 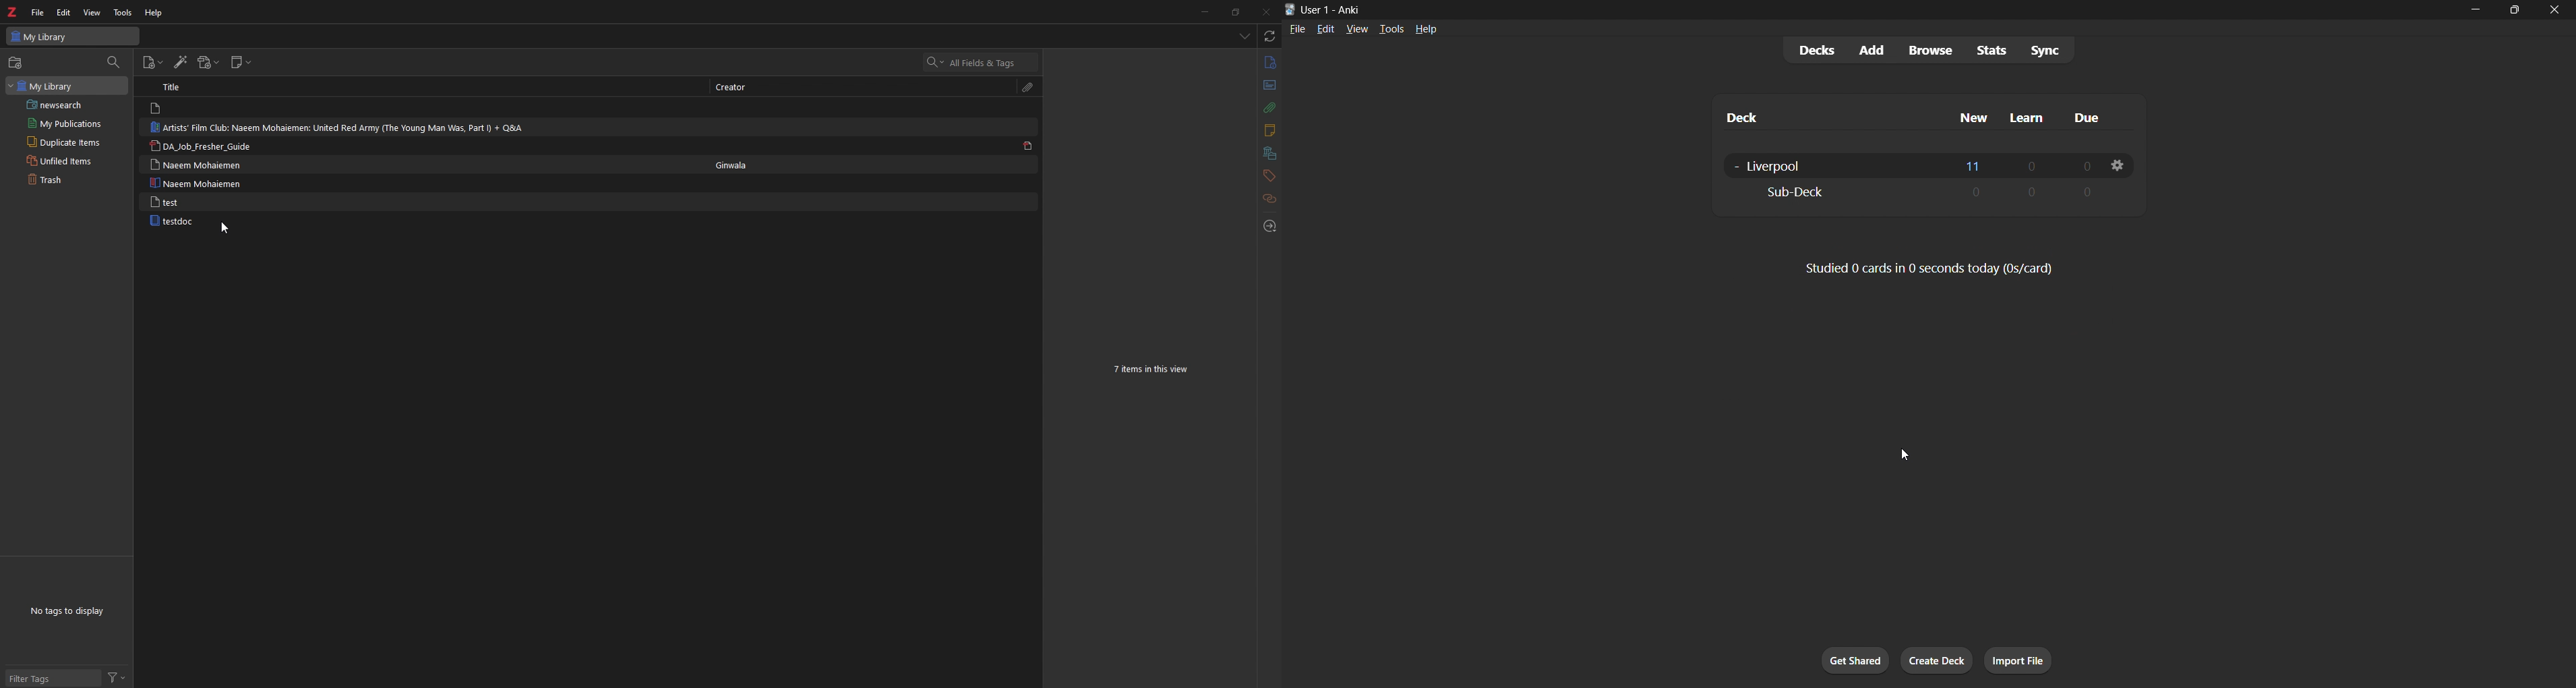 I want to click on No tags to display, so click(x=71, y=610).